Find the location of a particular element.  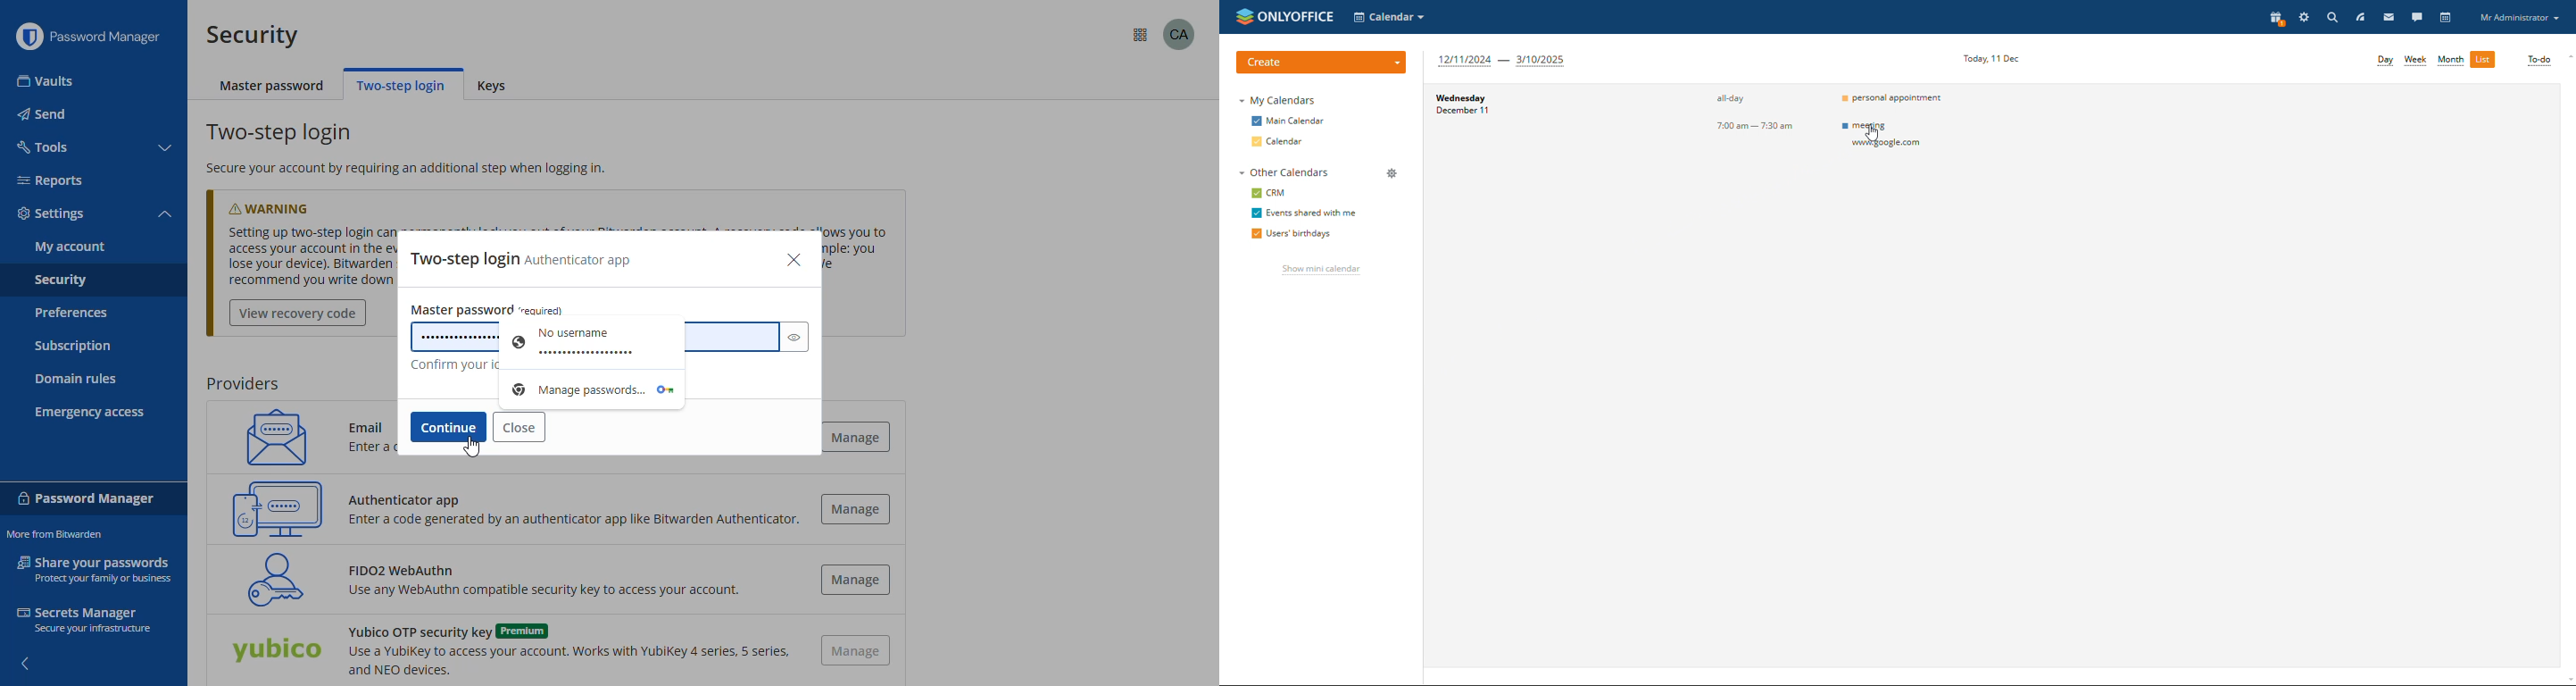

providers is located at coordinates (242, 384).